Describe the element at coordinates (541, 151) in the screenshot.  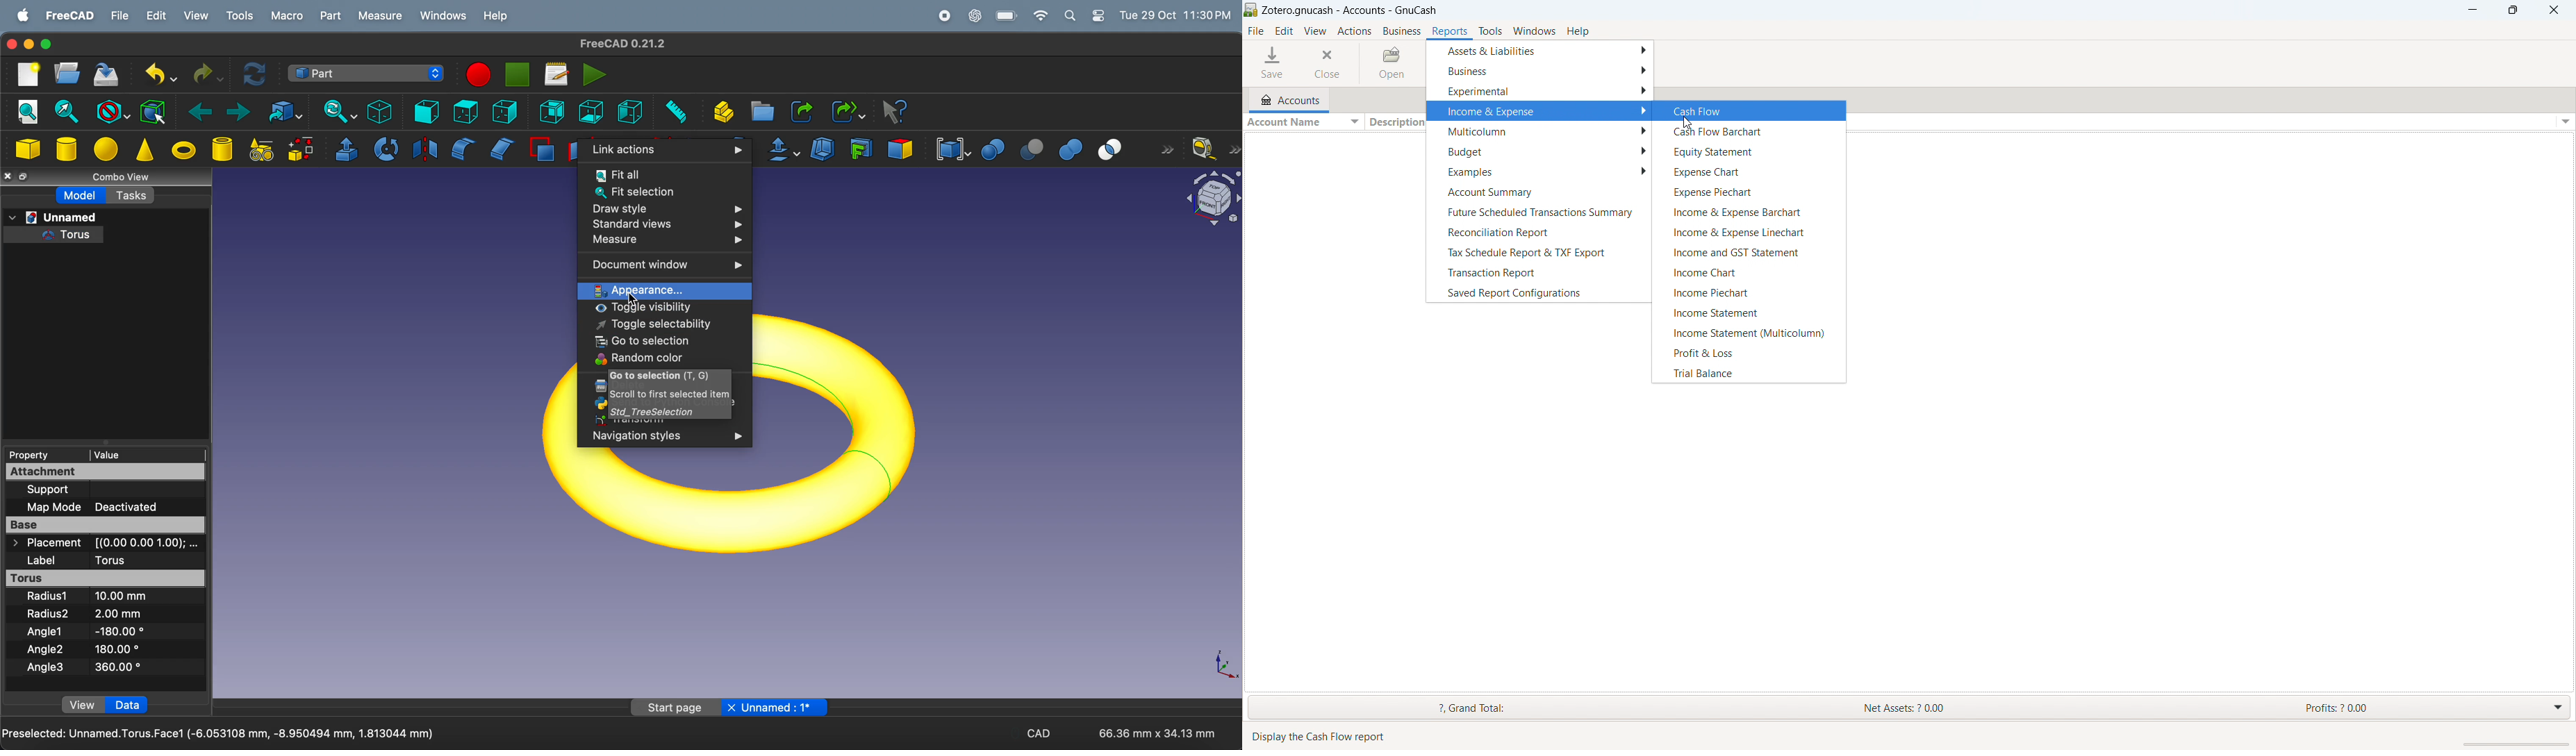
I see `make face from wires` at that location.